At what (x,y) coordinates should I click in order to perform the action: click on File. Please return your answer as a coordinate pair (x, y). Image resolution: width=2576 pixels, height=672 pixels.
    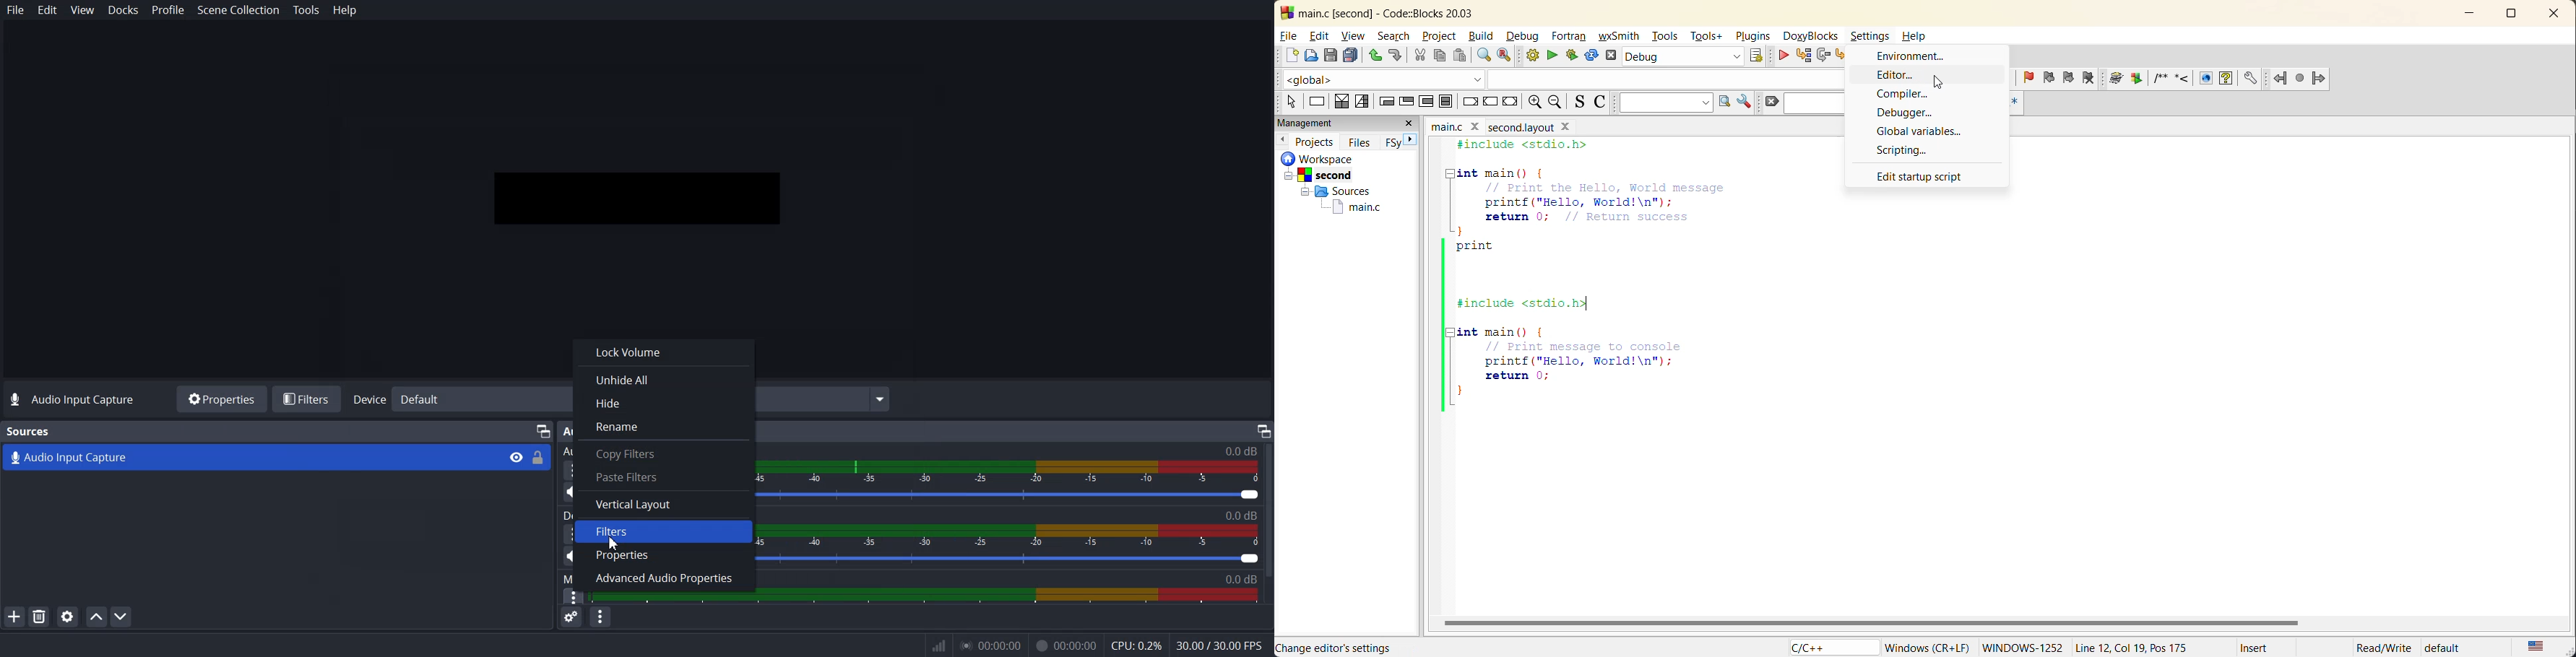
    Looking at the image, I should click on (16, 10).